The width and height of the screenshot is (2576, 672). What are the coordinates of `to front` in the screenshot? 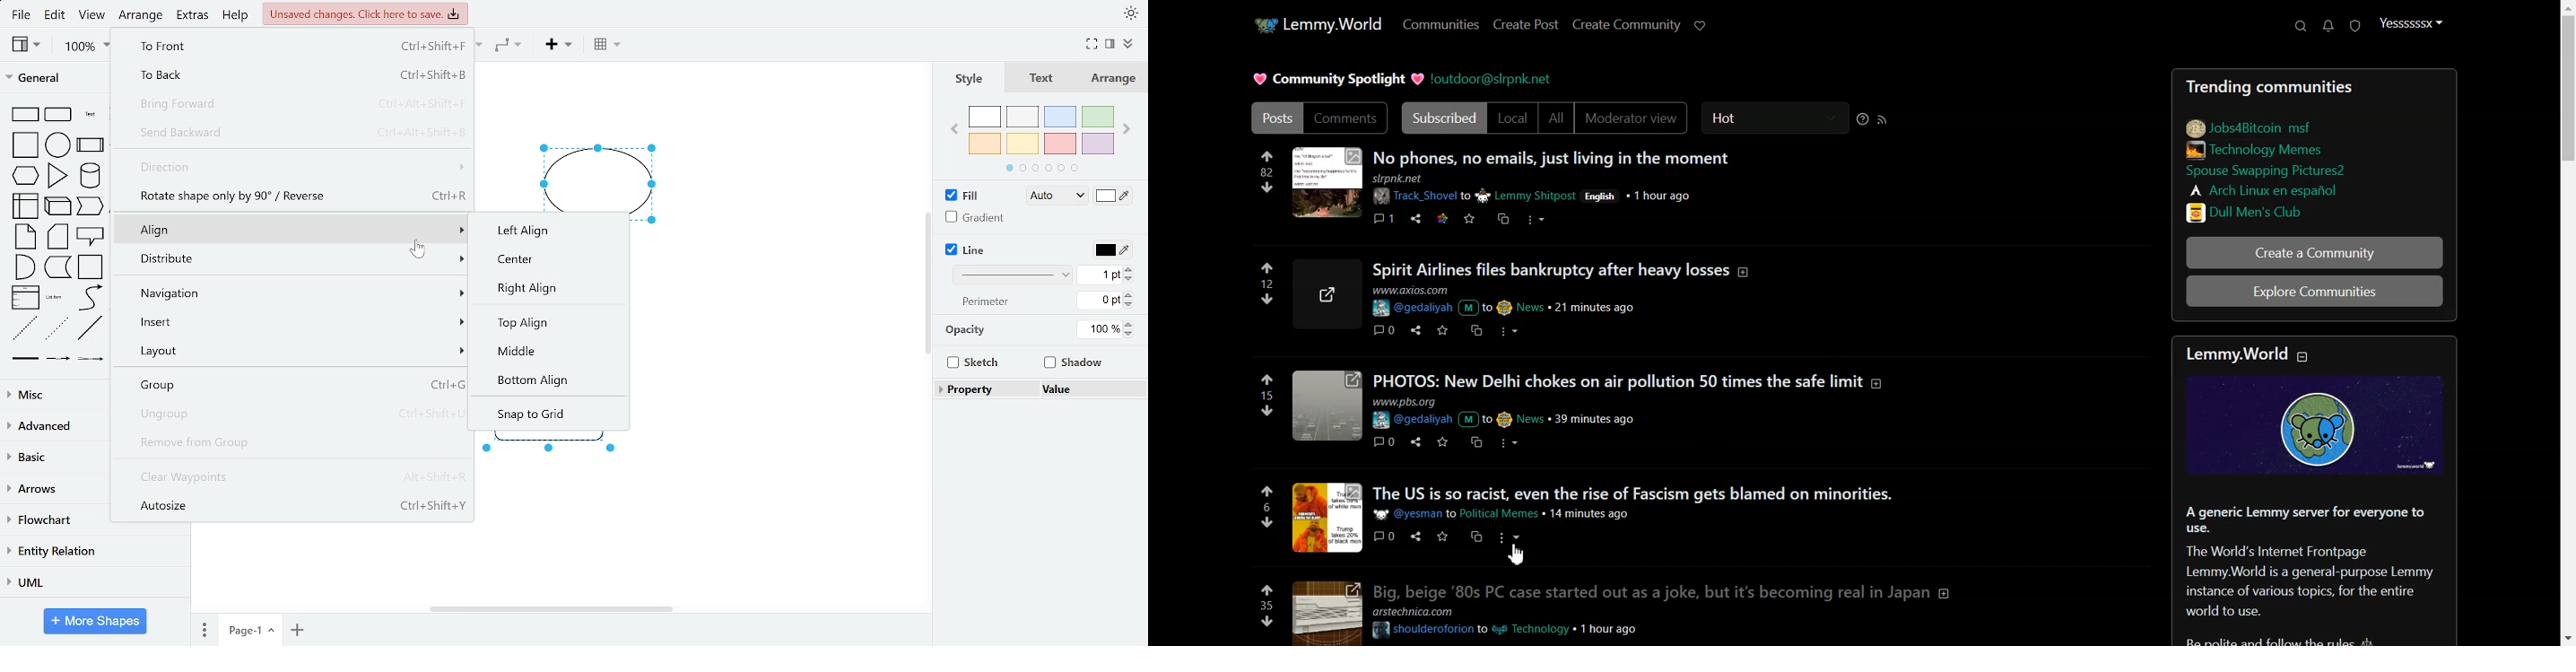 It's located at (295, 45).